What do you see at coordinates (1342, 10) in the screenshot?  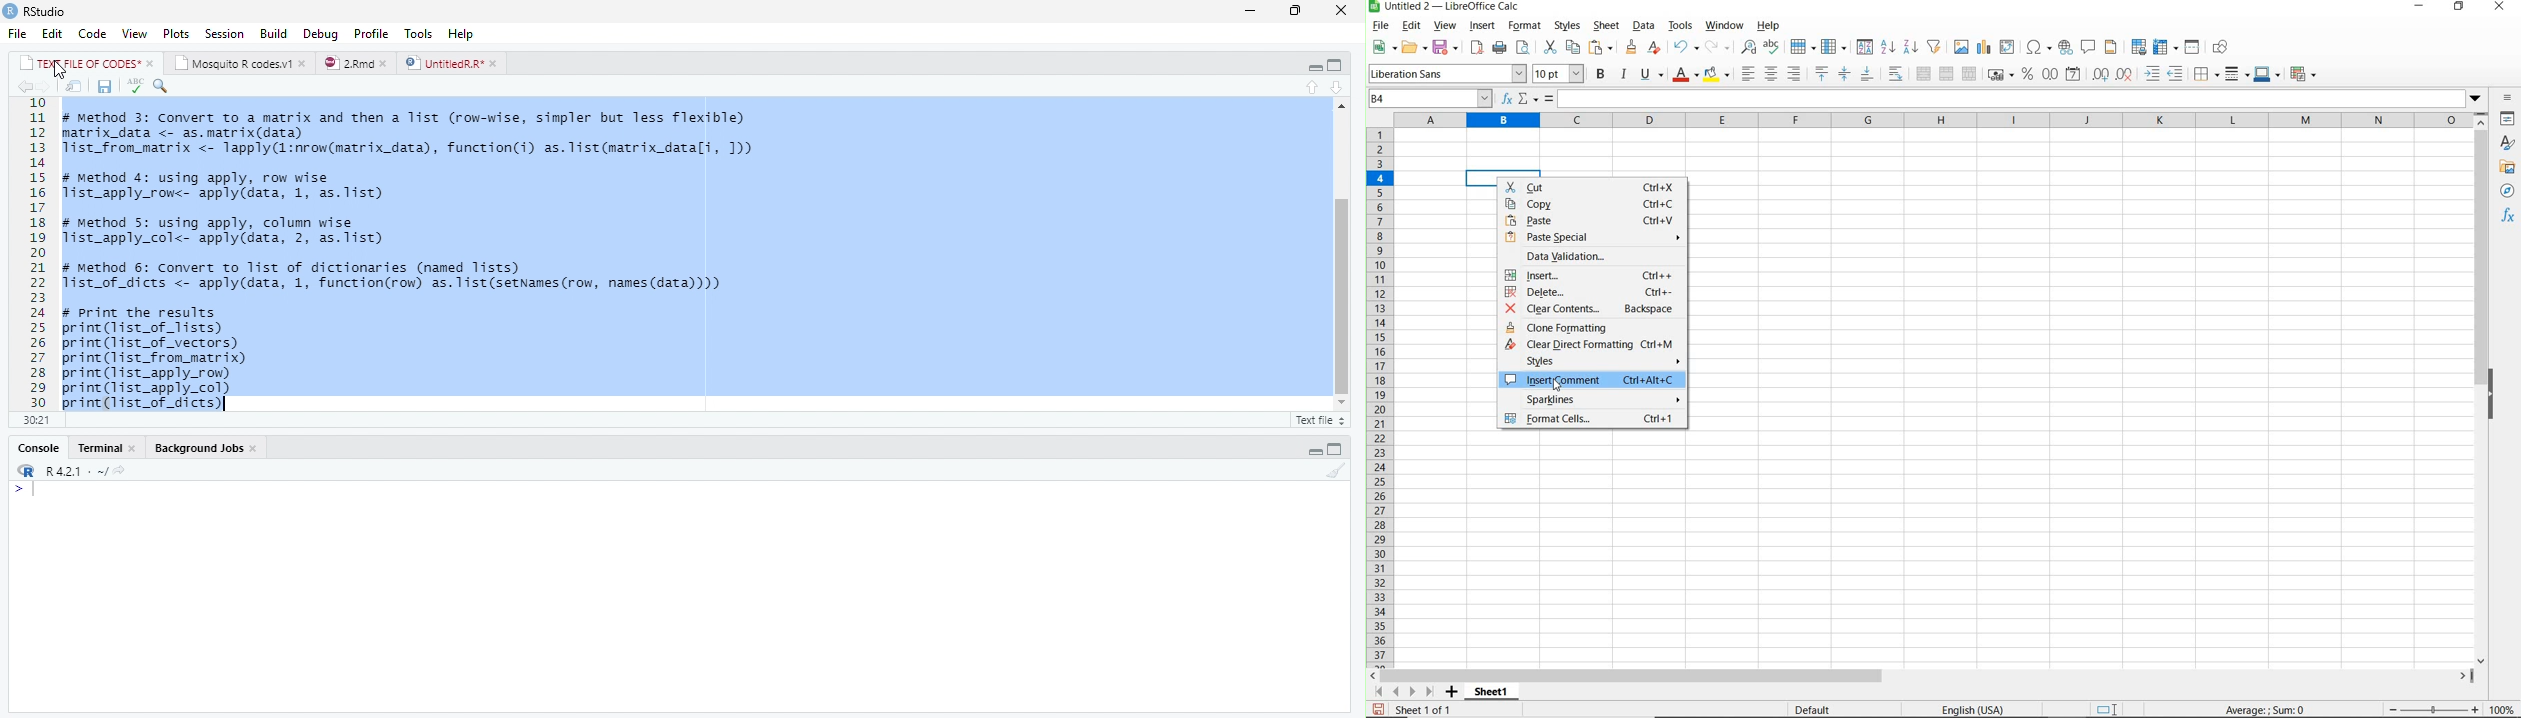 I see `Close` at bounding box center [1342, 10].